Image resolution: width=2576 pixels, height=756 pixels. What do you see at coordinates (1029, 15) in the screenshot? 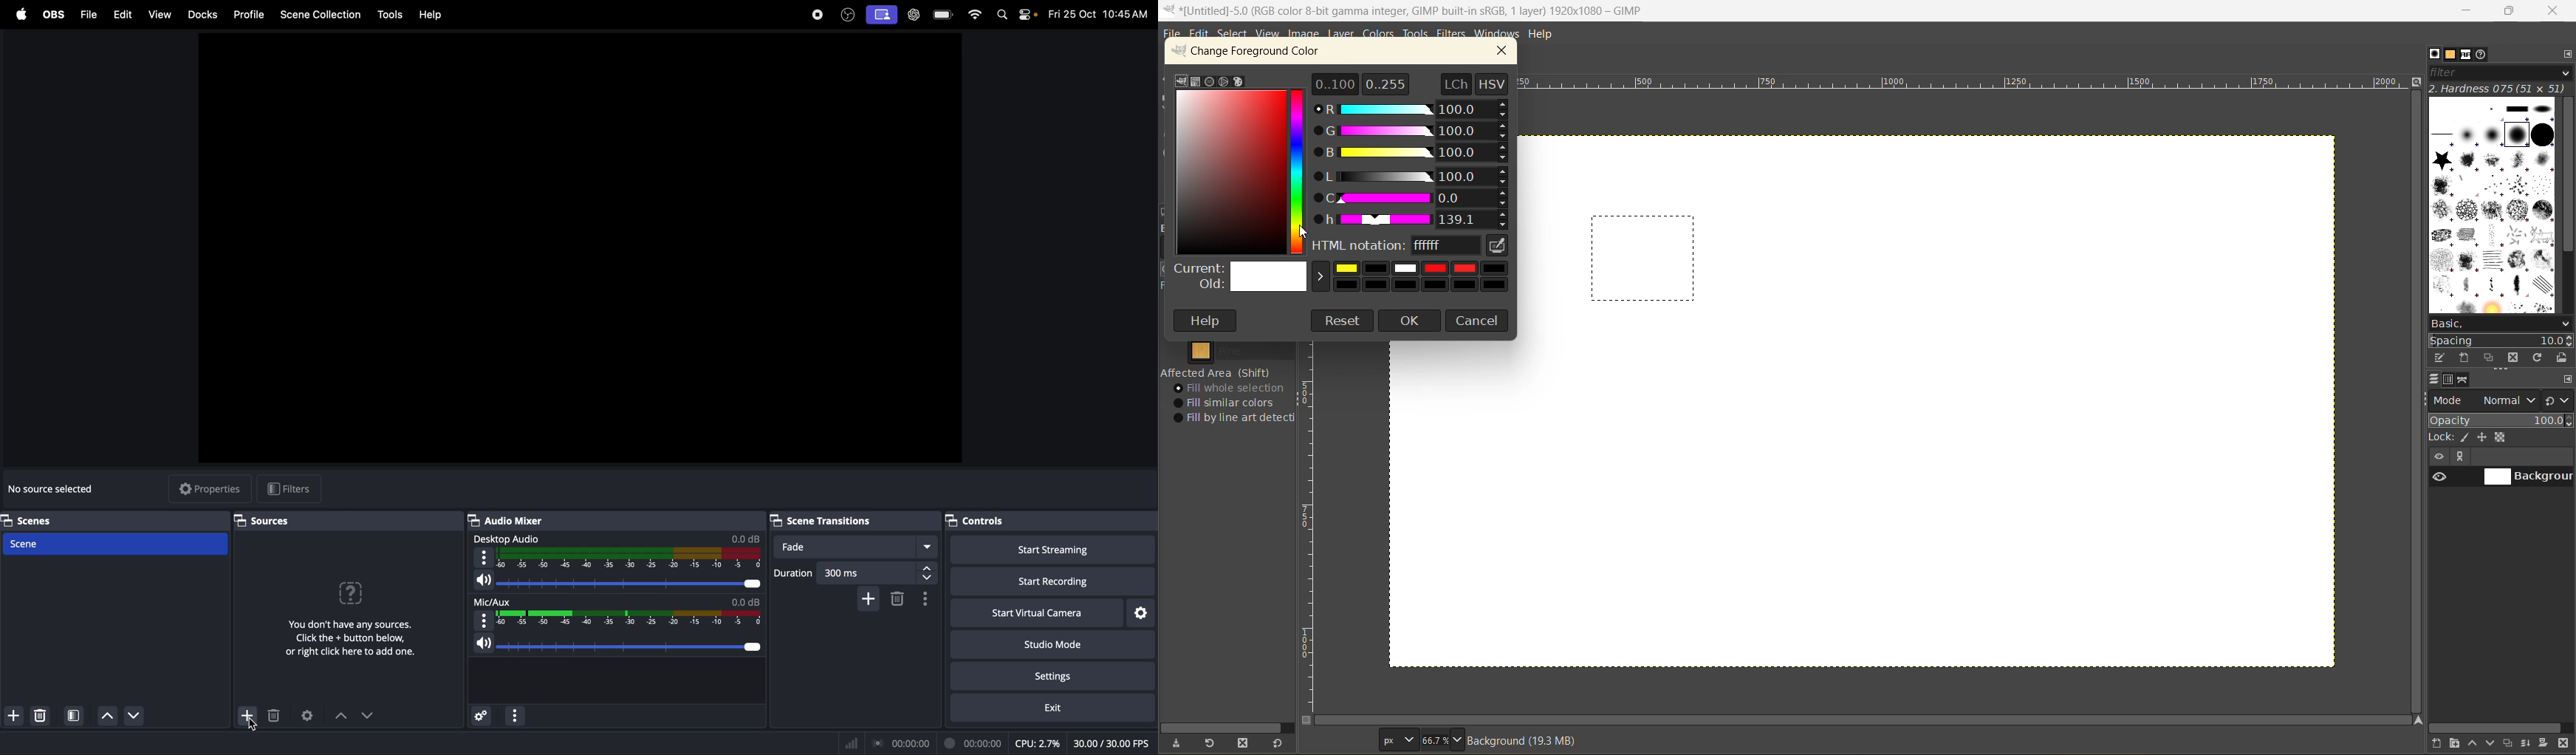
I see `apple widgets` at bounding box center [1029, 15].